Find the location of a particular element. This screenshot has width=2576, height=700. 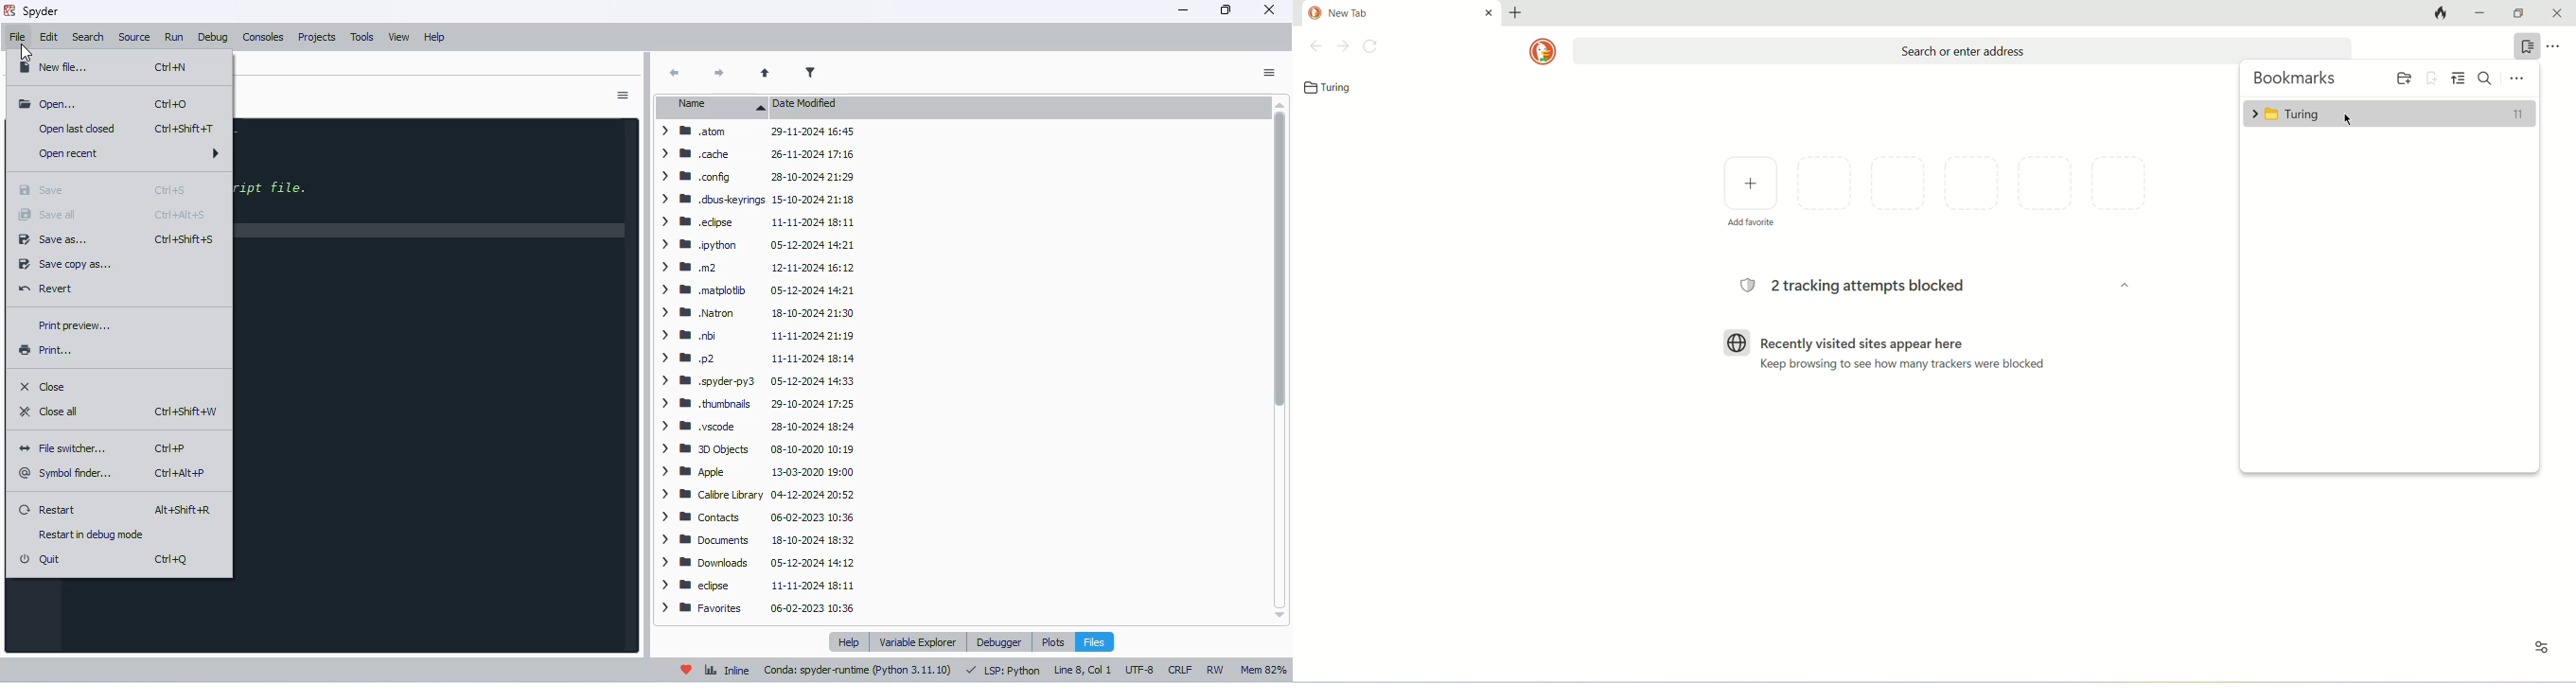

shortcut for save is located at coordinates (172, 189).